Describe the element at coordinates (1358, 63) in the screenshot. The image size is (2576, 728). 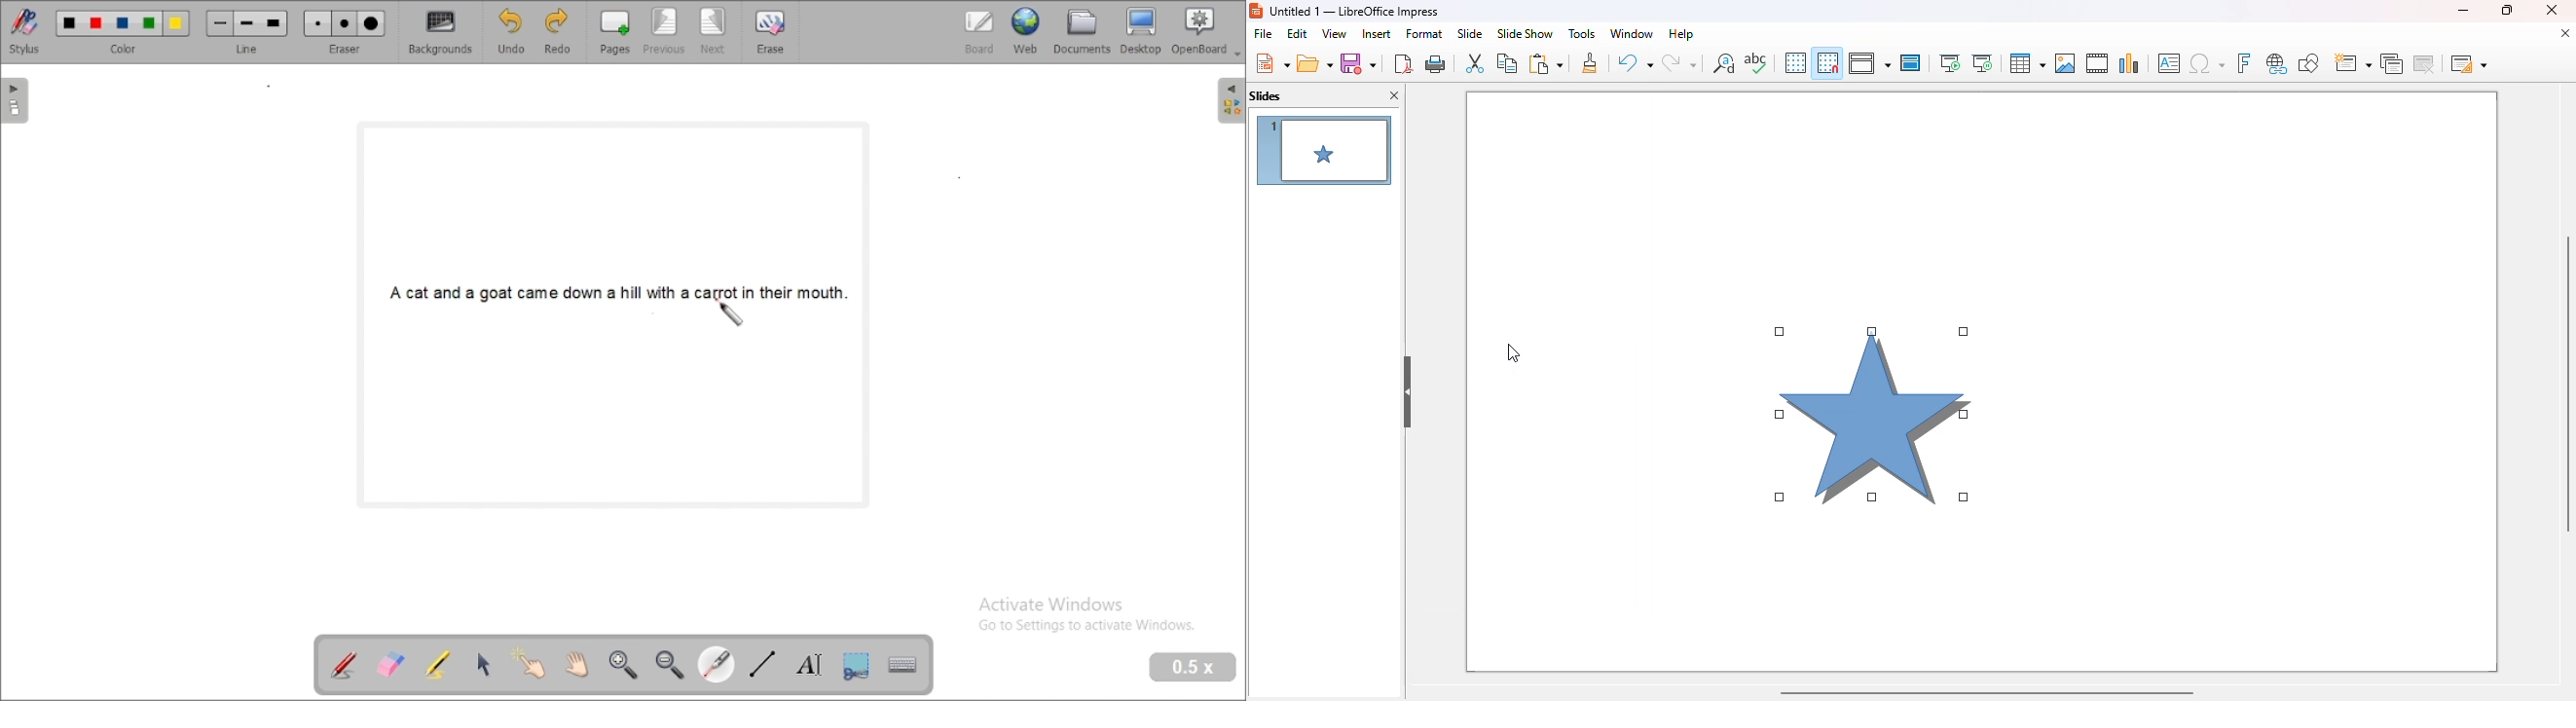
I see `save` at that location.